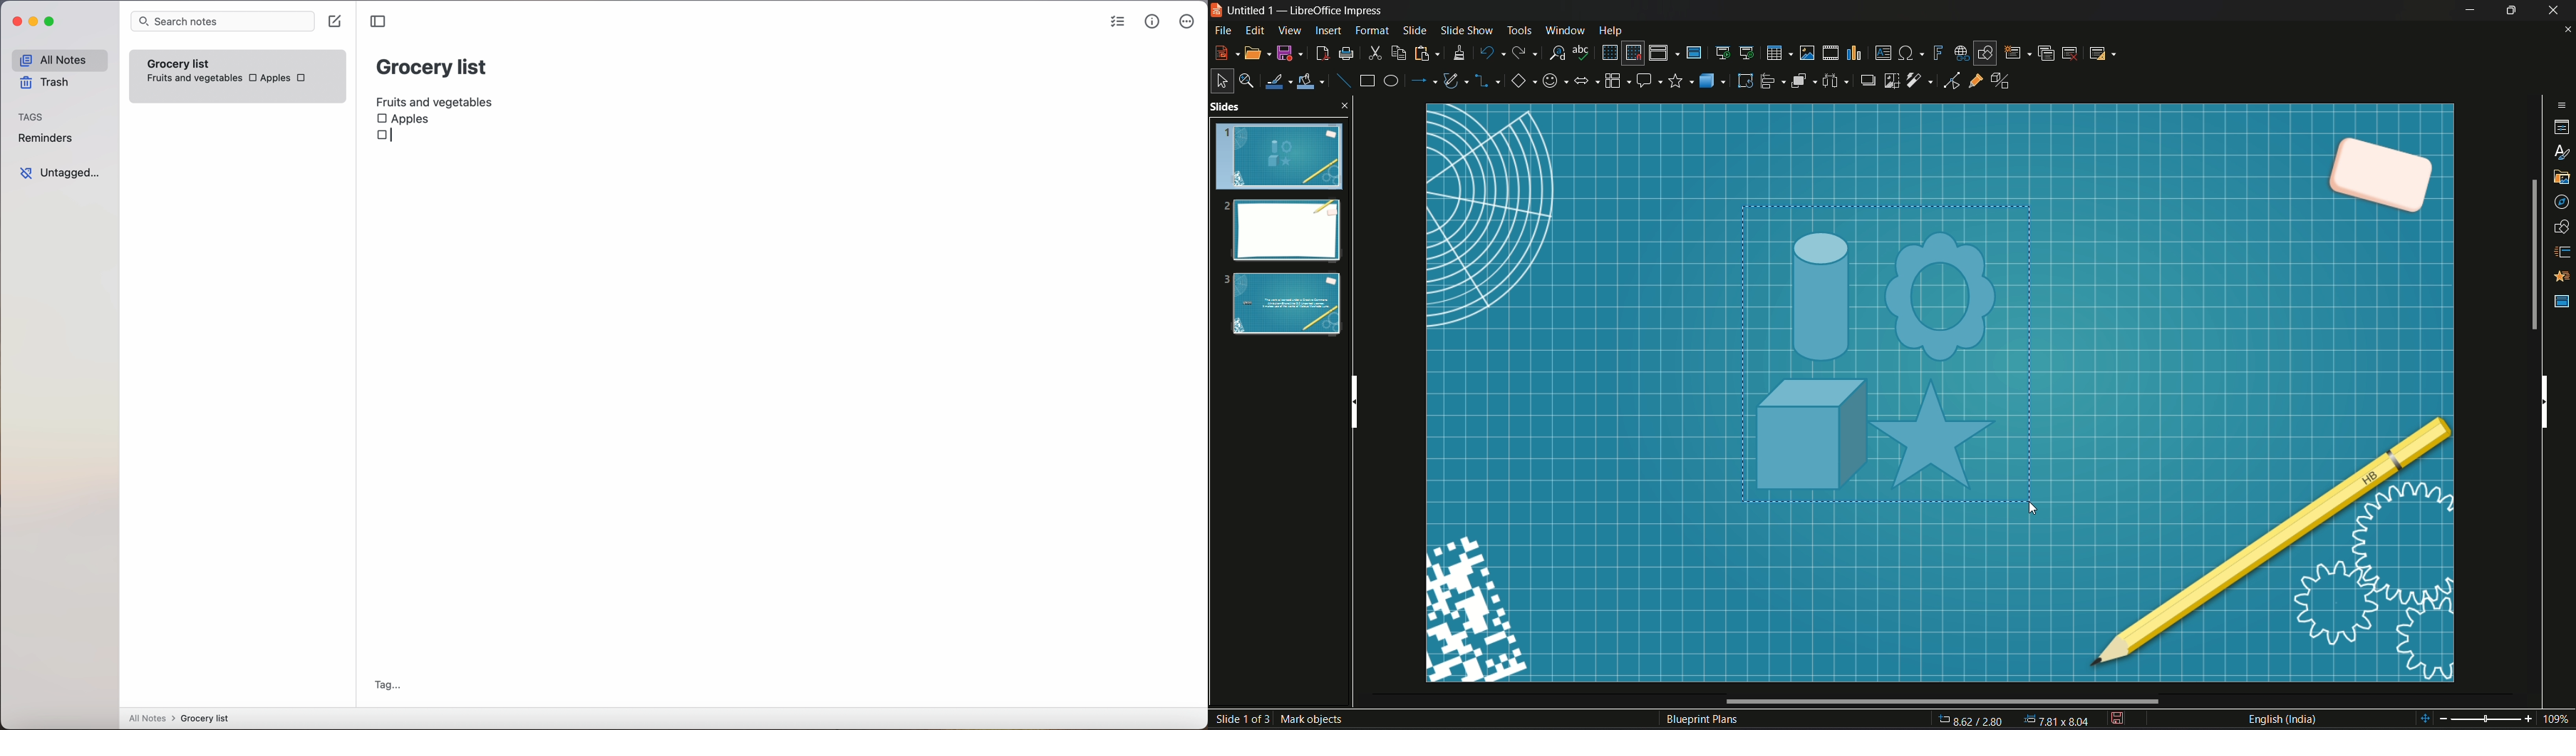 The image size is (2576, 756). I want to click on styles, so click(2563, 154).